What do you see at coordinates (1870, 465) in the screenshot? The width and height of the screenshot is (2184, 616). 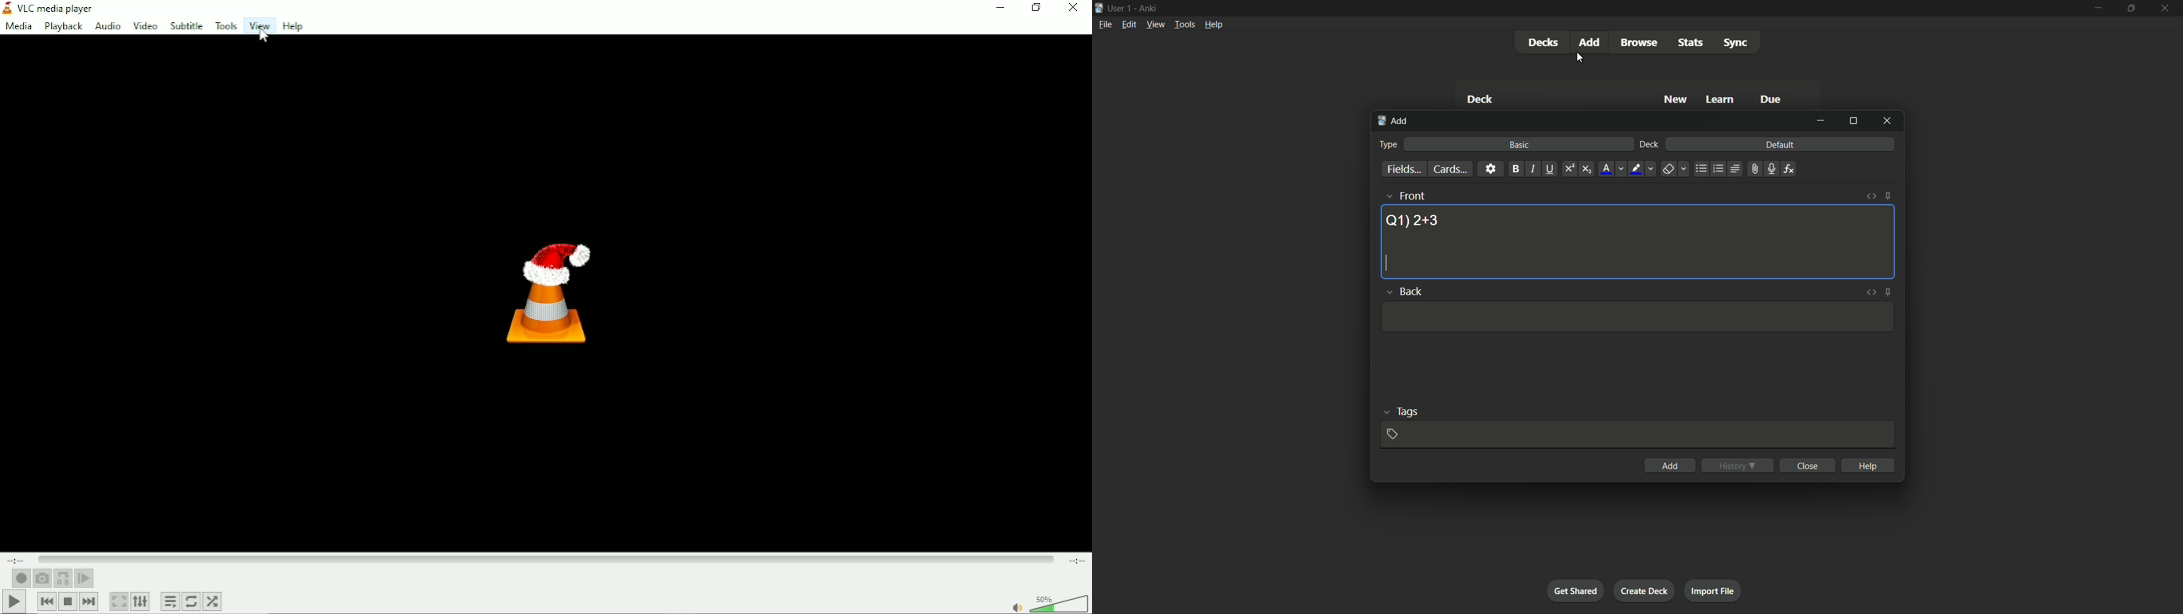 I see `help` at bounding box center [1870, 465].